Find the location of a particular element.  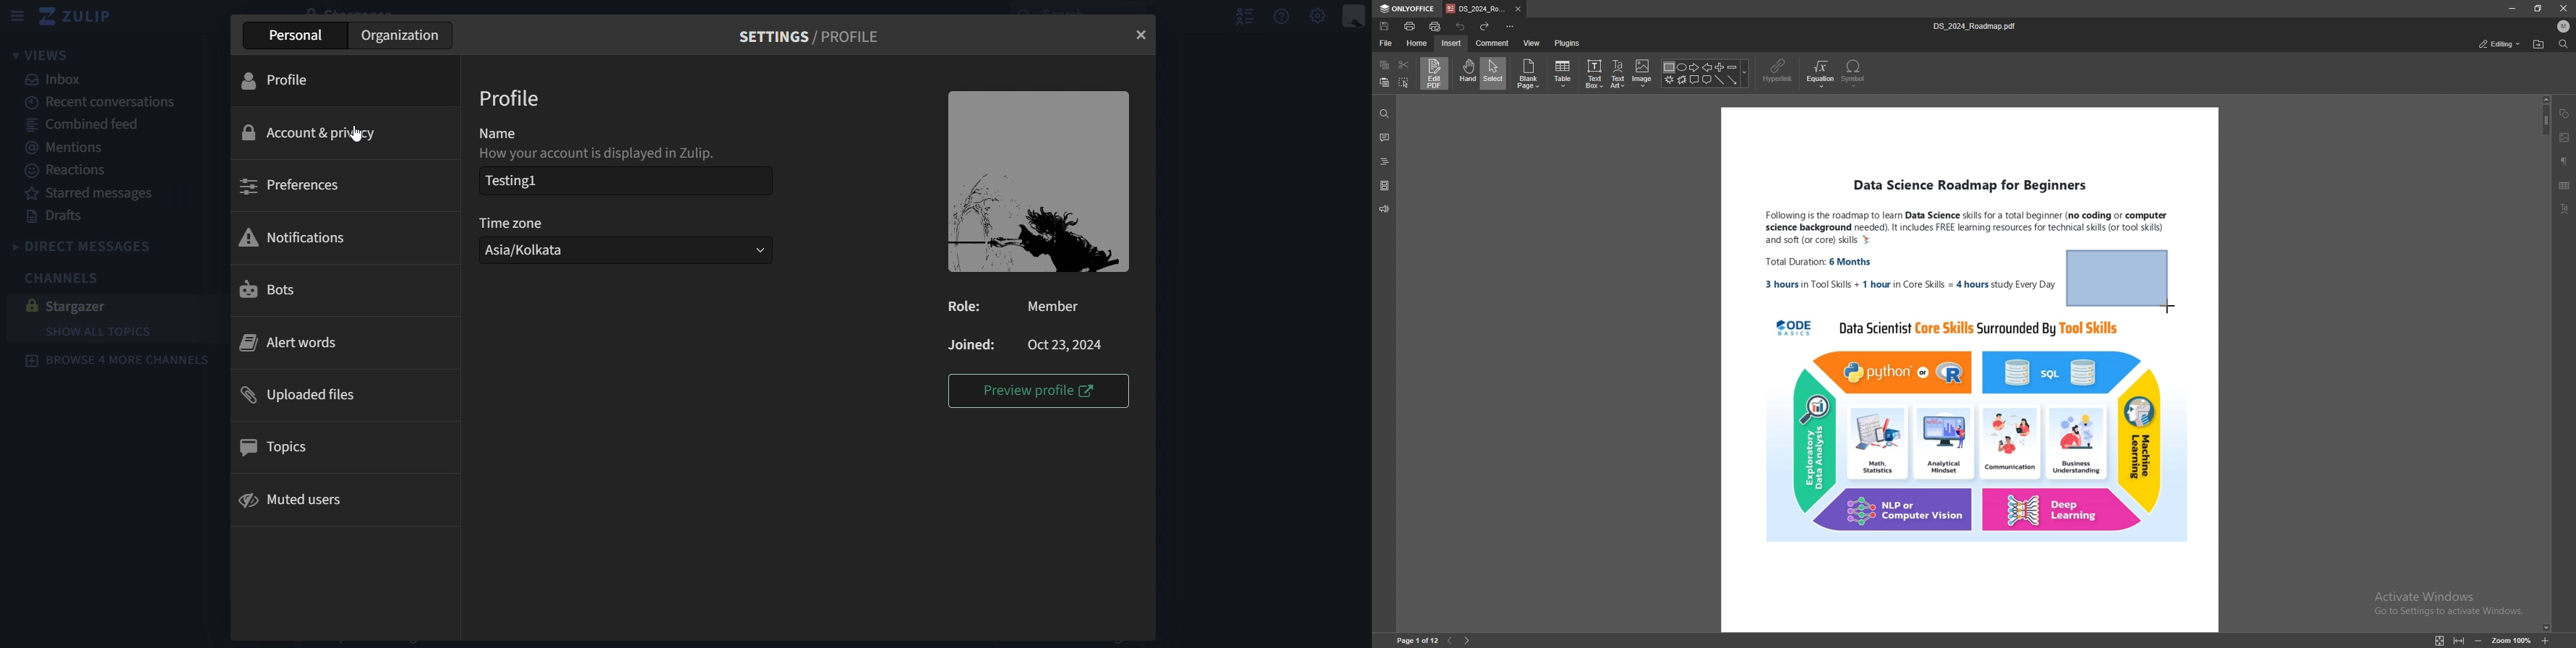

shape is located at coordinates (2567, 114).